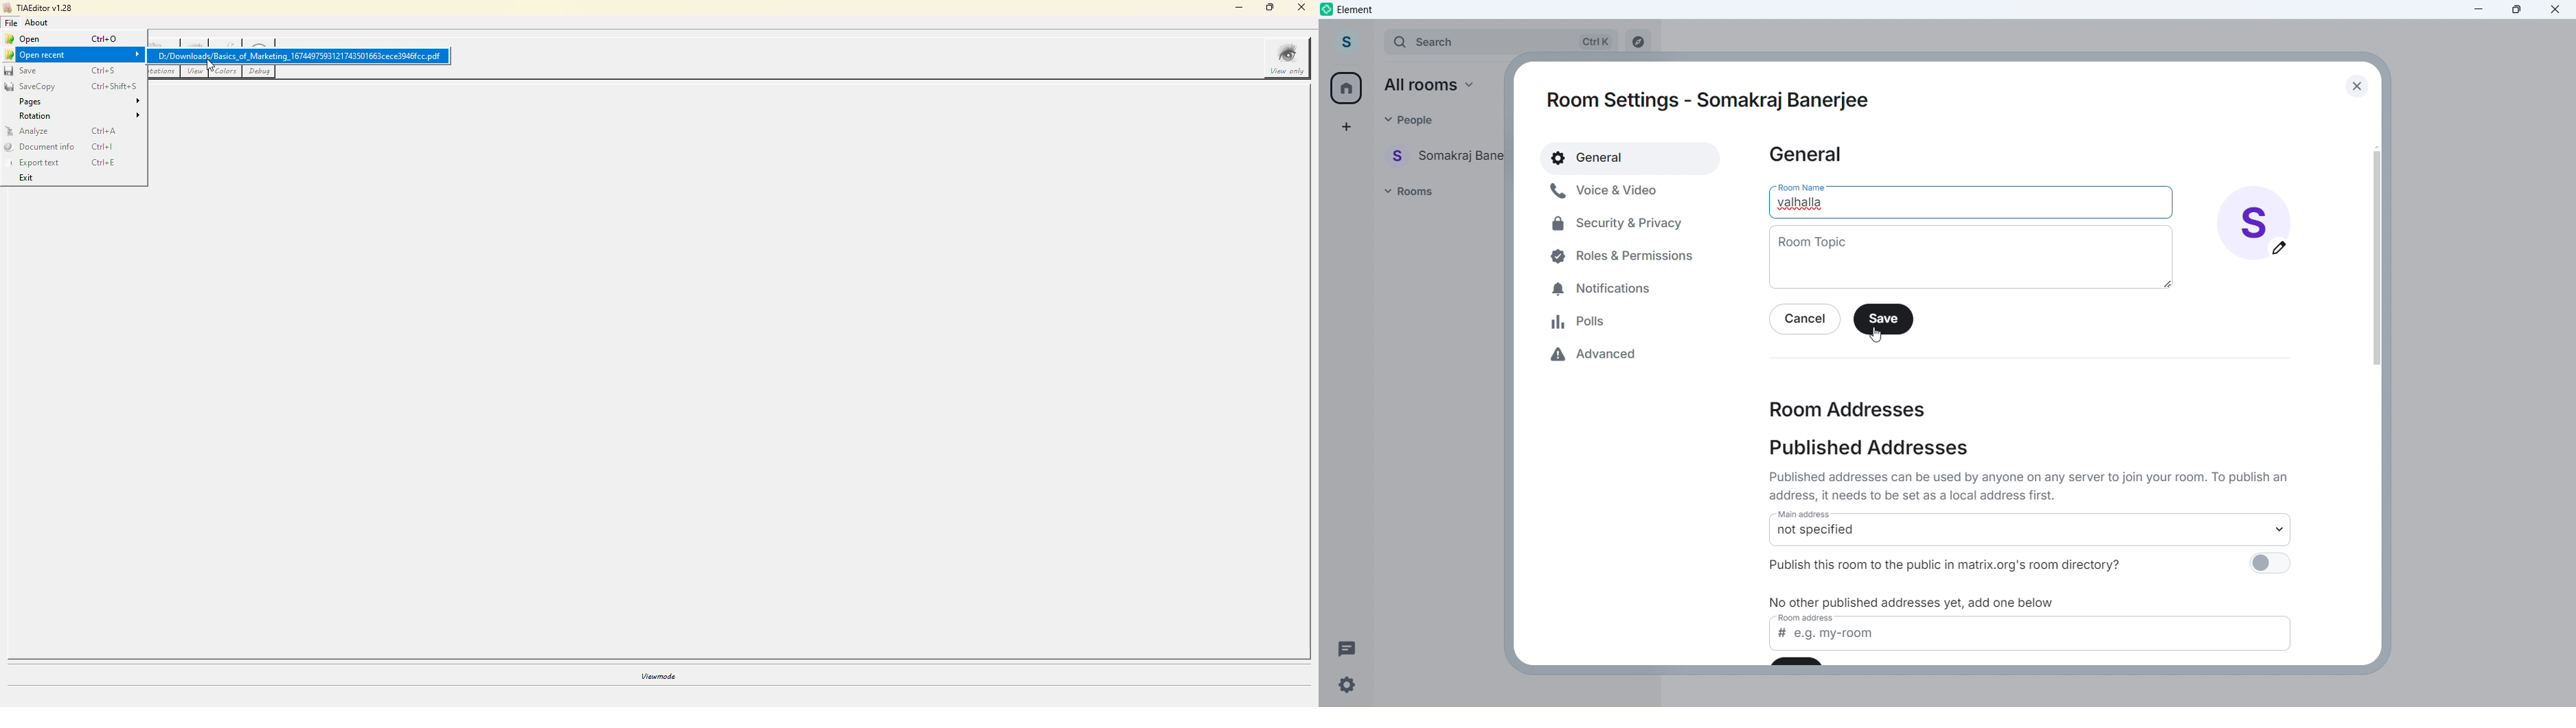  What do you see at coordinates (1617, 255) in the screenshot?
I see `Roles and permissions ` at bounding box center [1617, 255].